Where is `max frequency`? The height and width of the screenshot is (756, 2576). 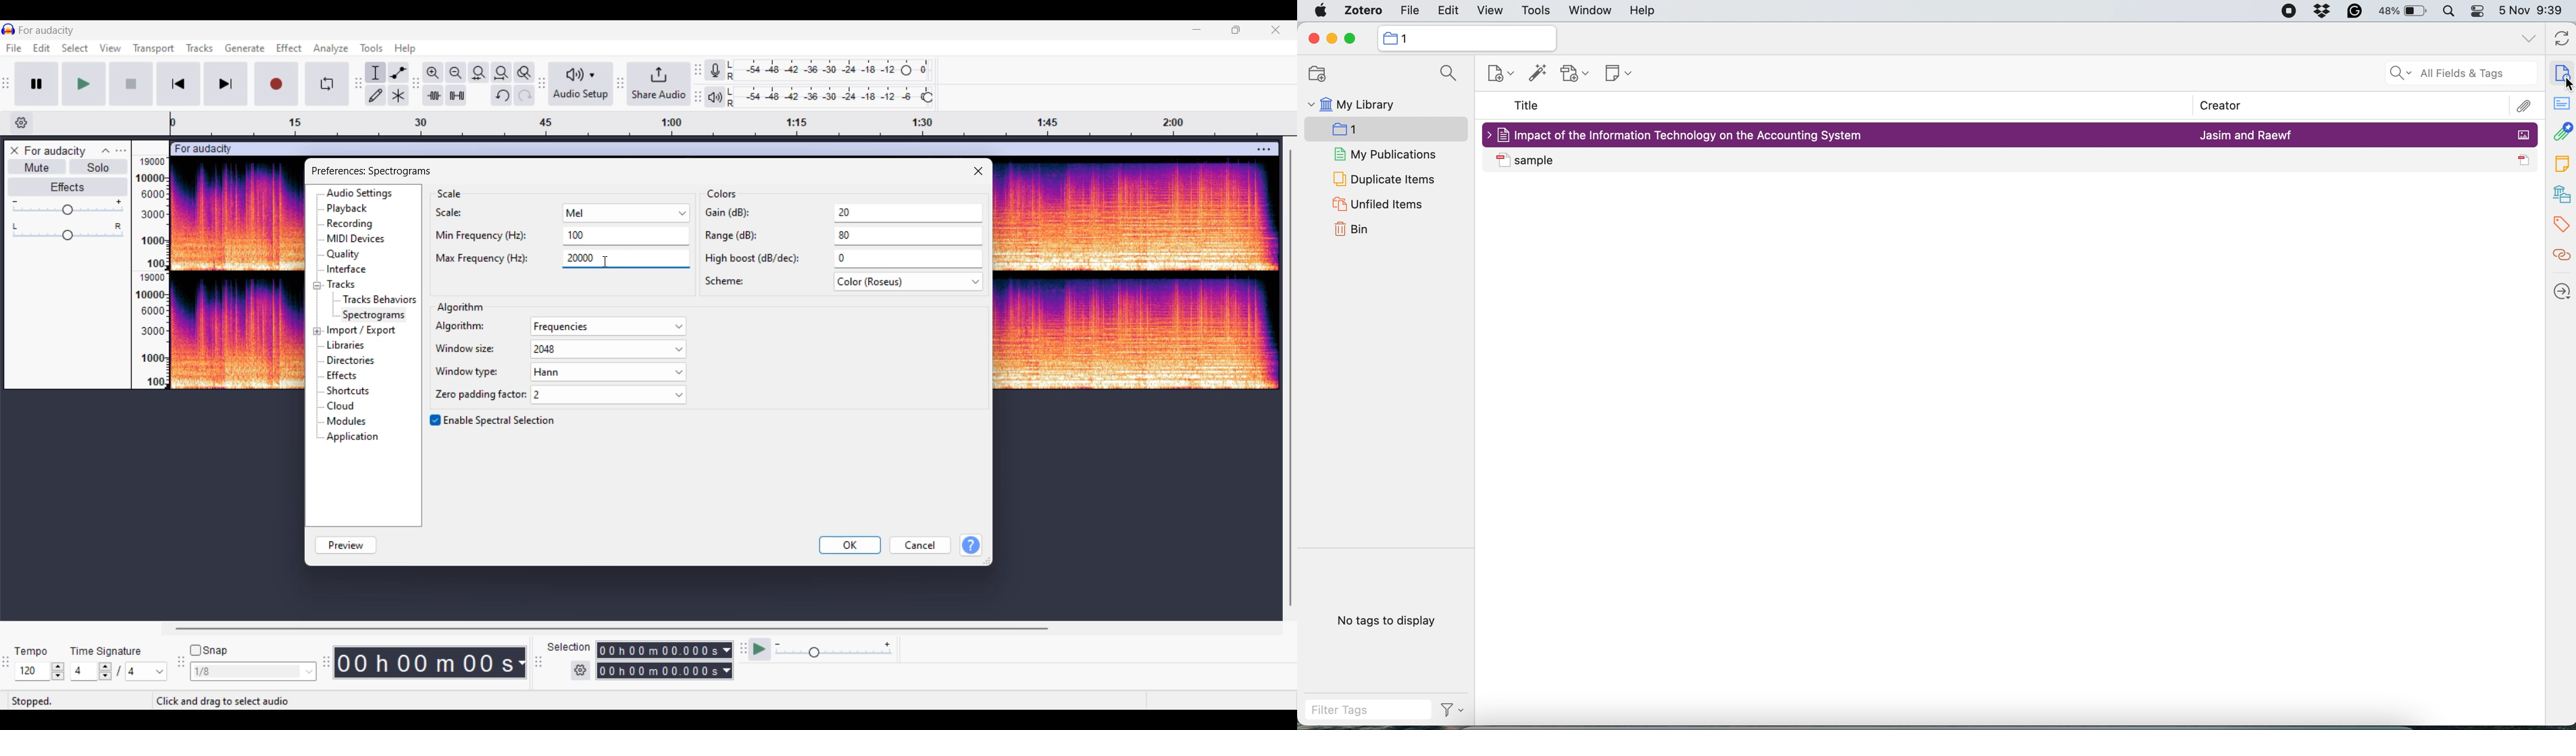 max frequency is located at coordinates (515, 261).